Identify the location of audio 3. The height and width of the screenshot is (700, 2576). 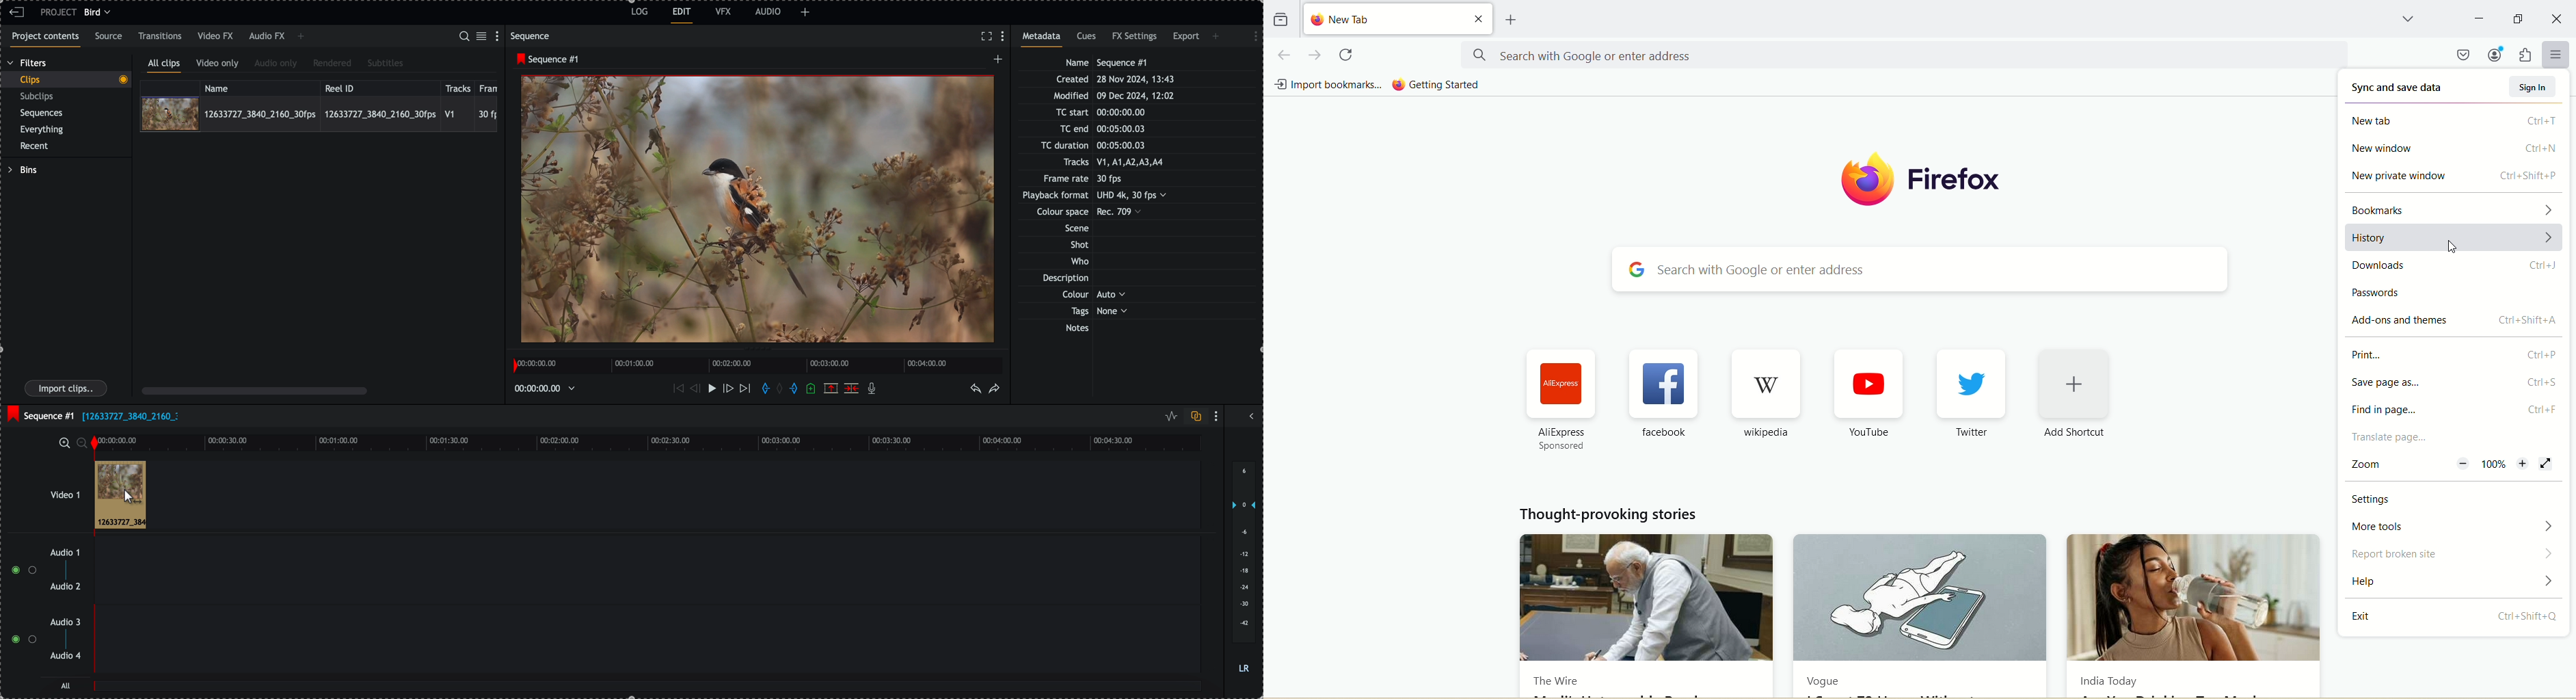
(68, 623).